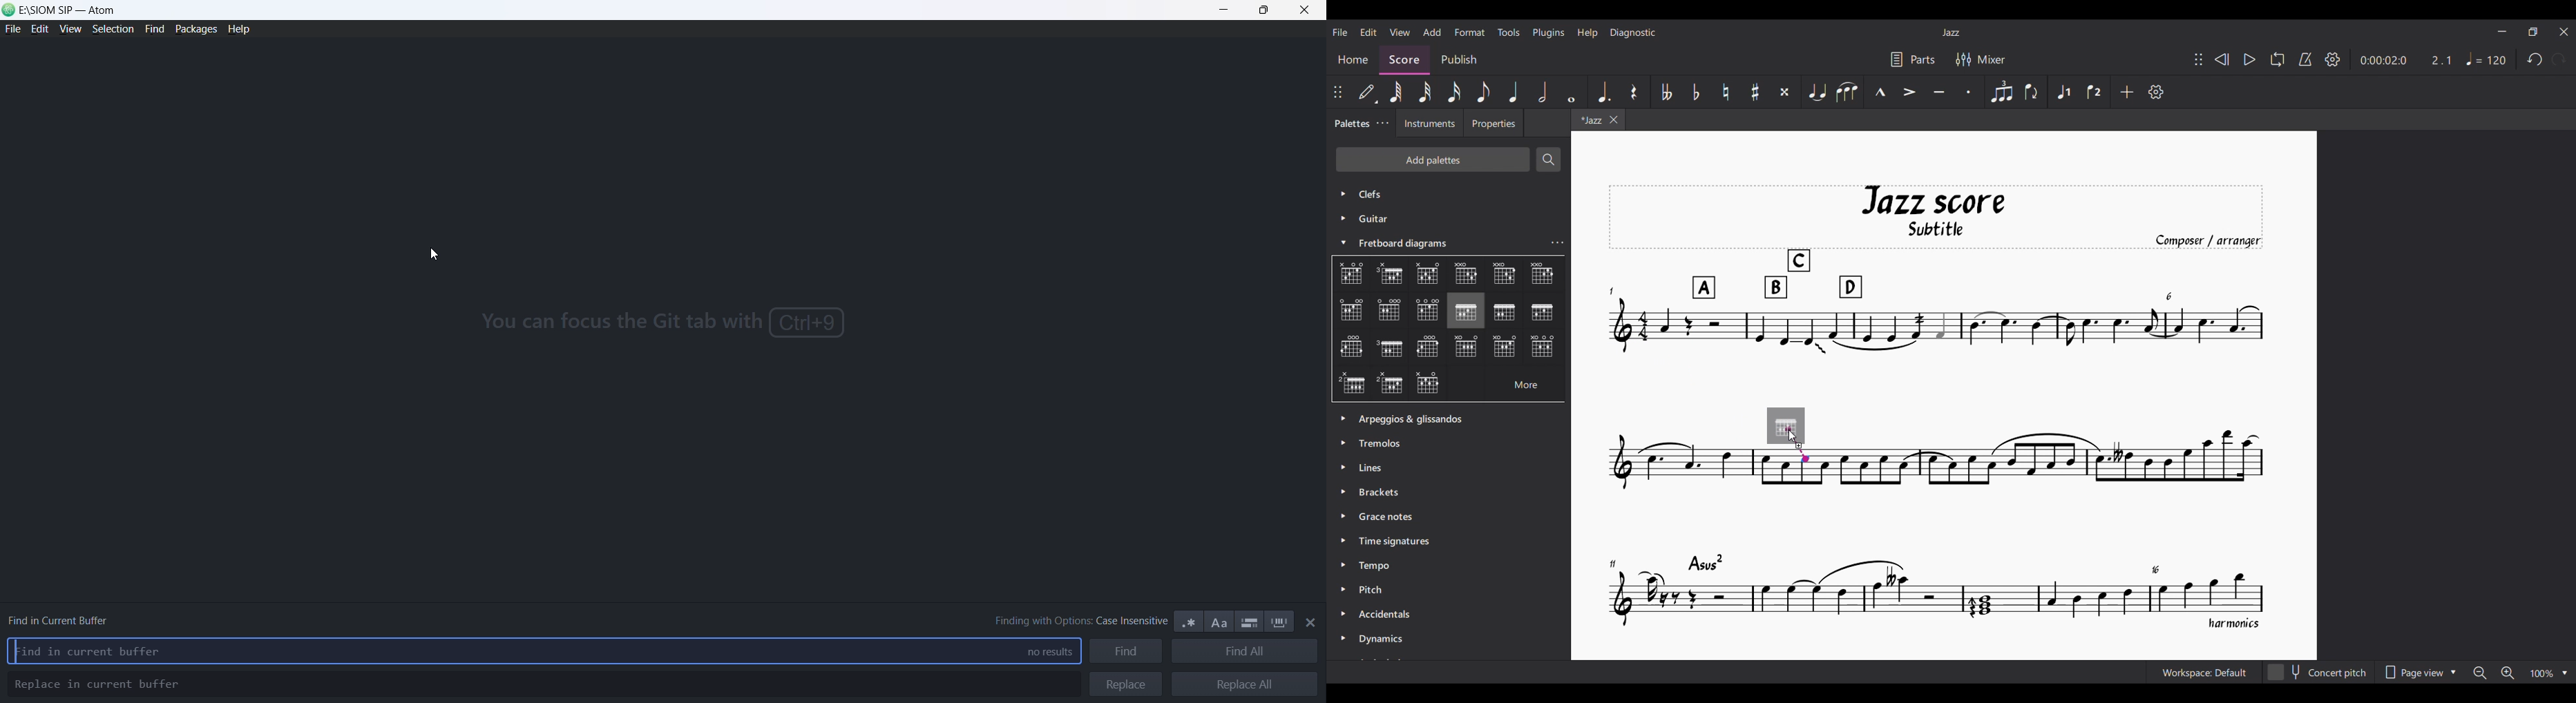 Image resolution: width=2576 pixels, height=728 pixels. Describe the element at coordinates (2487, 59) in the screenshot. I see `Tempo` at that location.